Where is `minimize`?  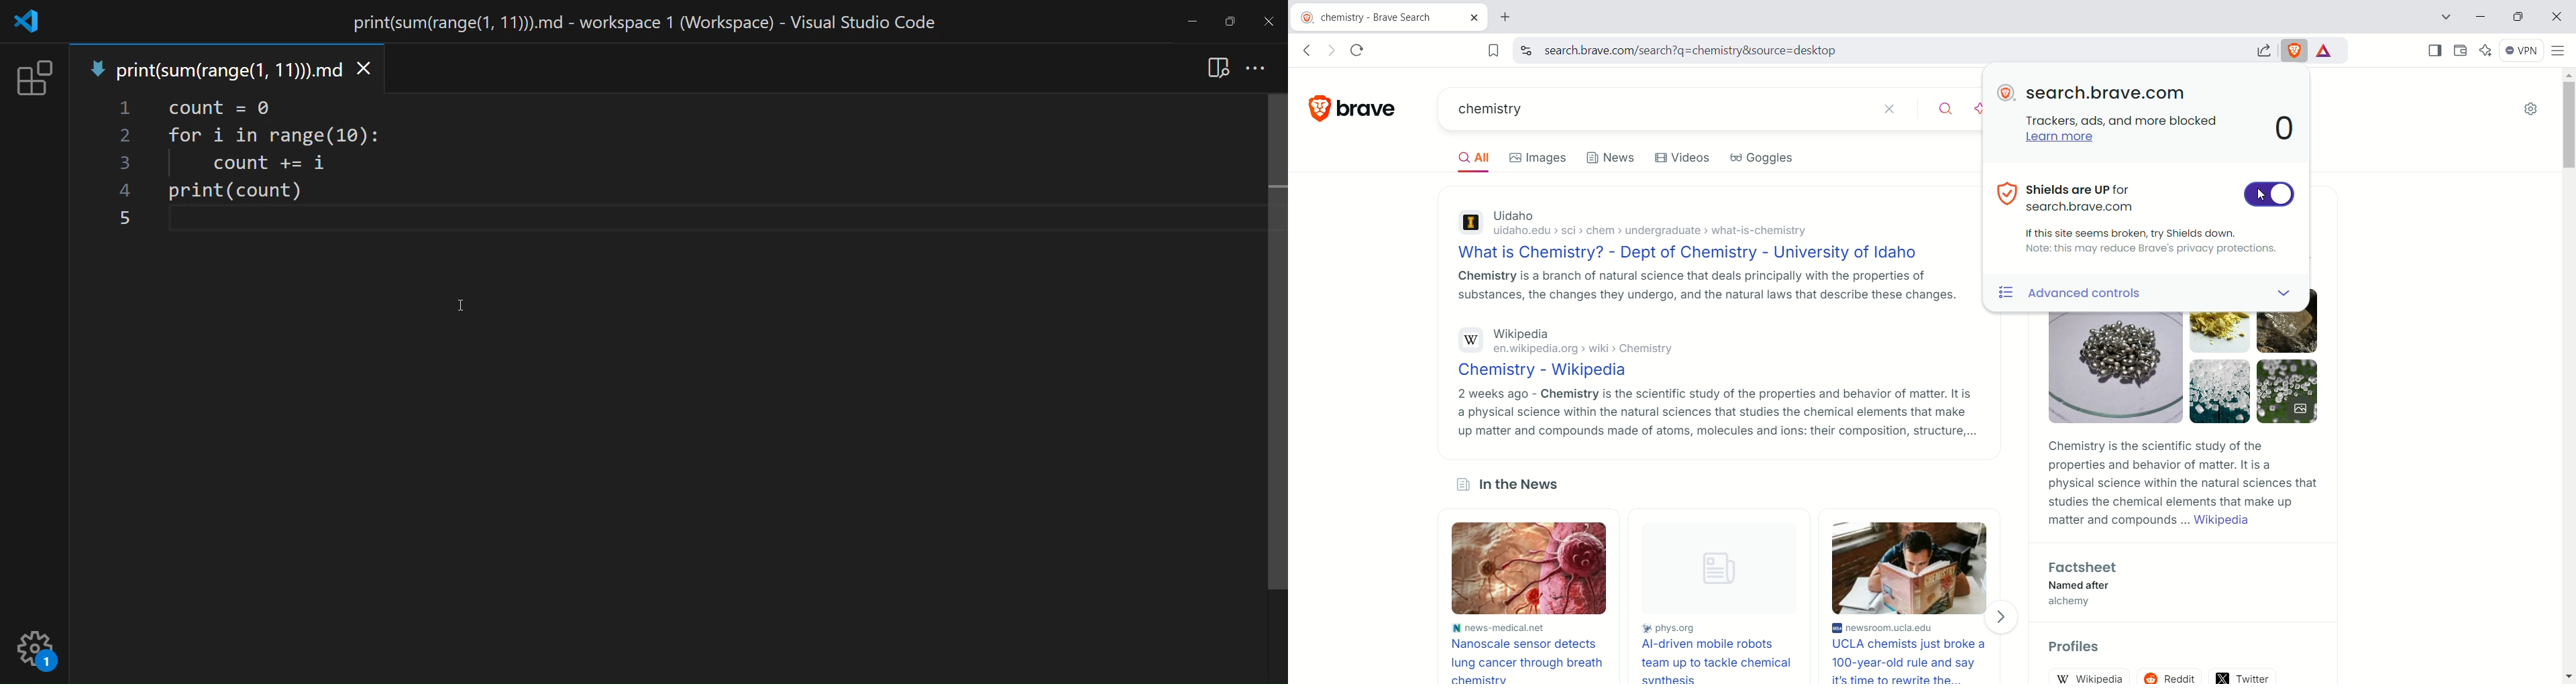
minimize is located at coordinates (2481, 15).